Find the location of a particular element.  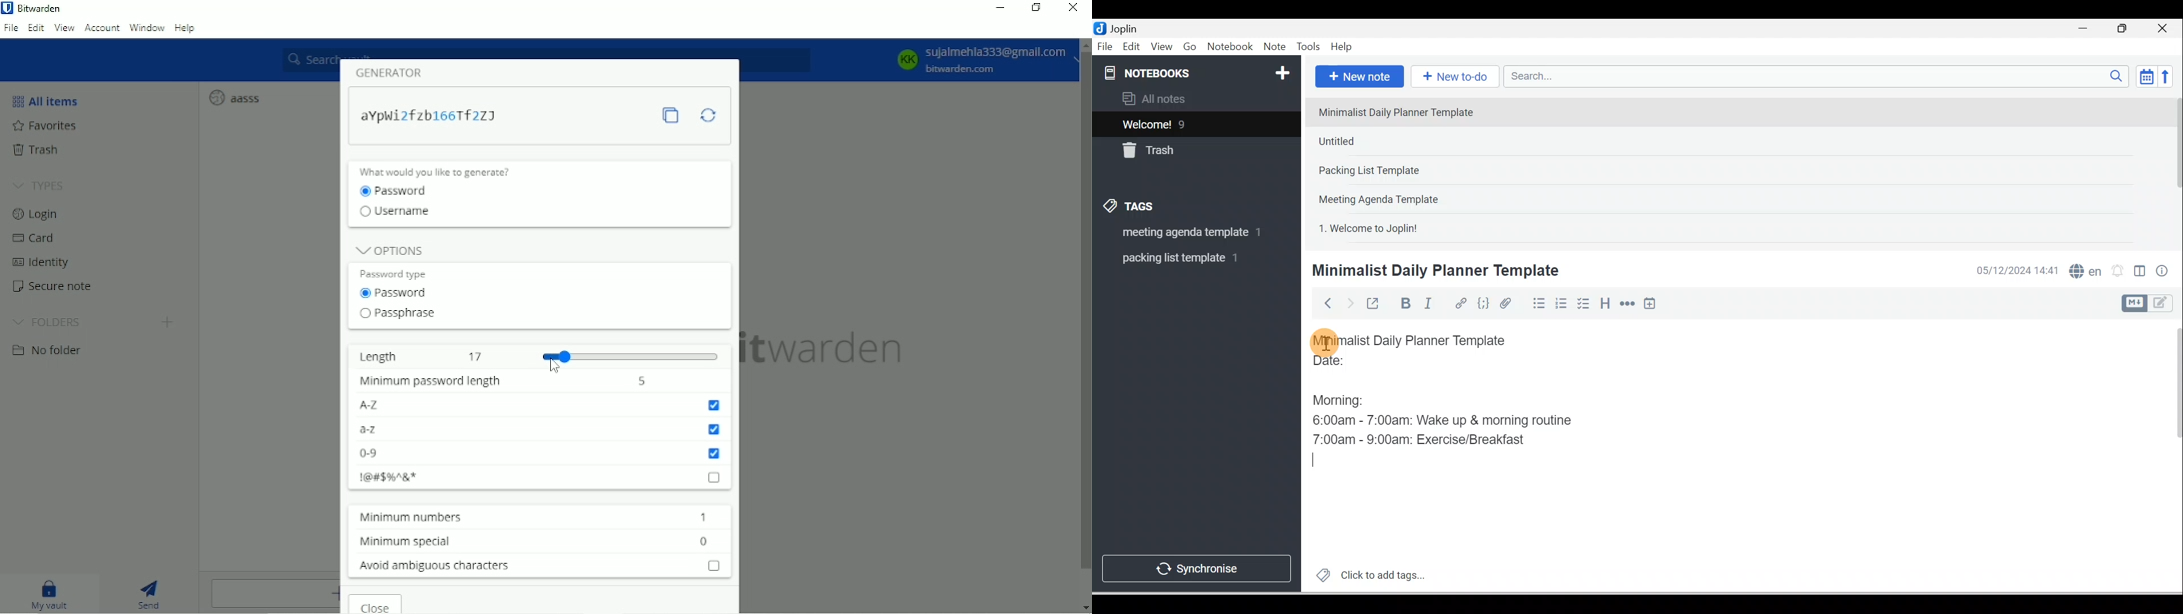

Password type is located at coordinates (399, 272).